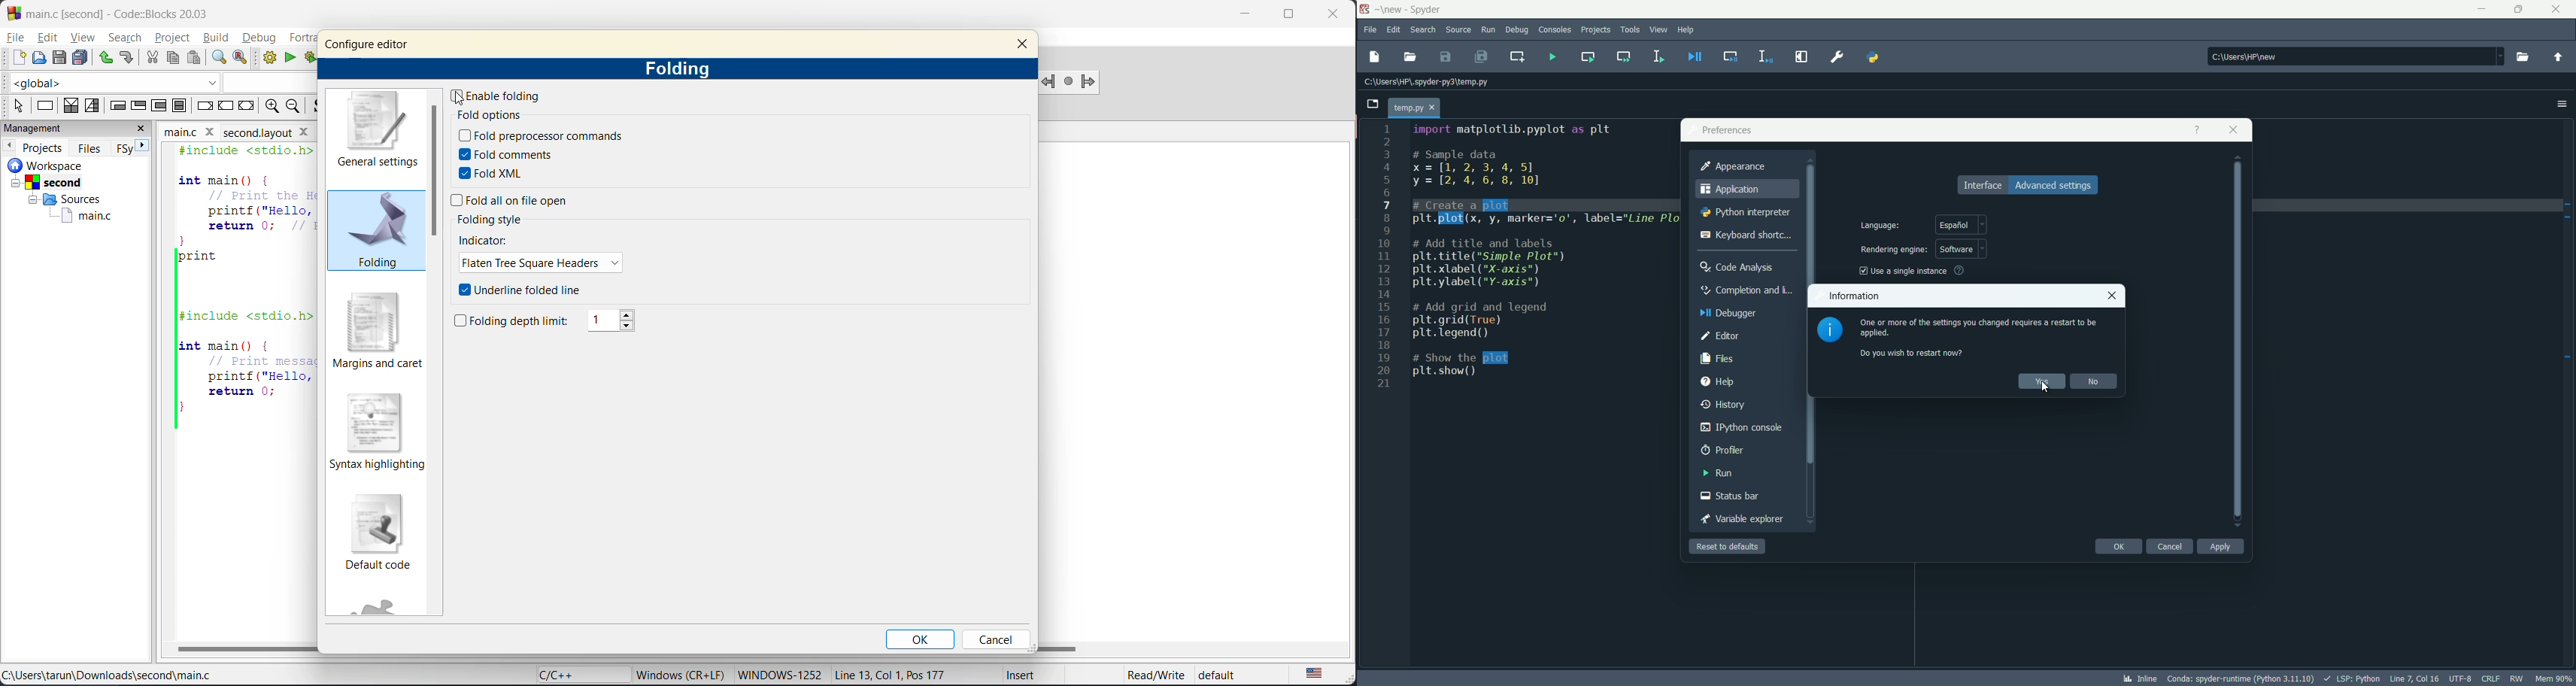 The height and width of the screenshot is (700, 2576). Describe the element at coordinates (779, 675) in the screenshot. I see `windows-1252` at that location.